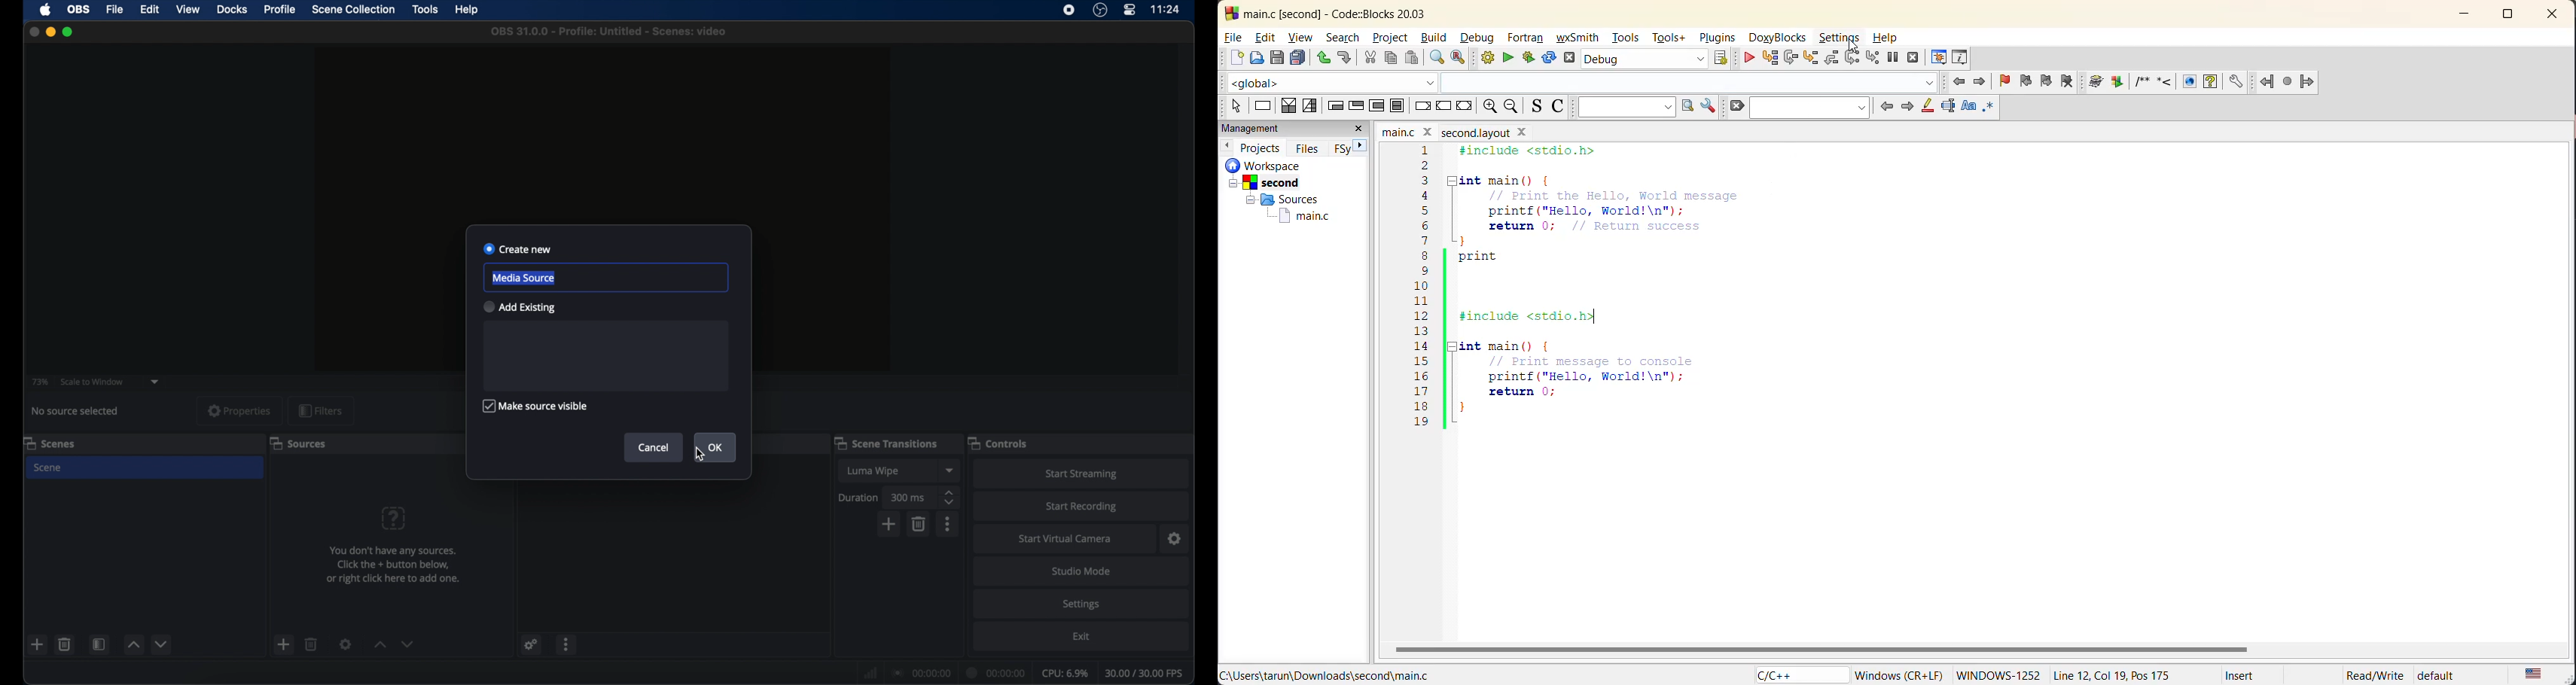  Describe the element at coordinates (1129, 10) in the screenshot. I see `control center` at that location.